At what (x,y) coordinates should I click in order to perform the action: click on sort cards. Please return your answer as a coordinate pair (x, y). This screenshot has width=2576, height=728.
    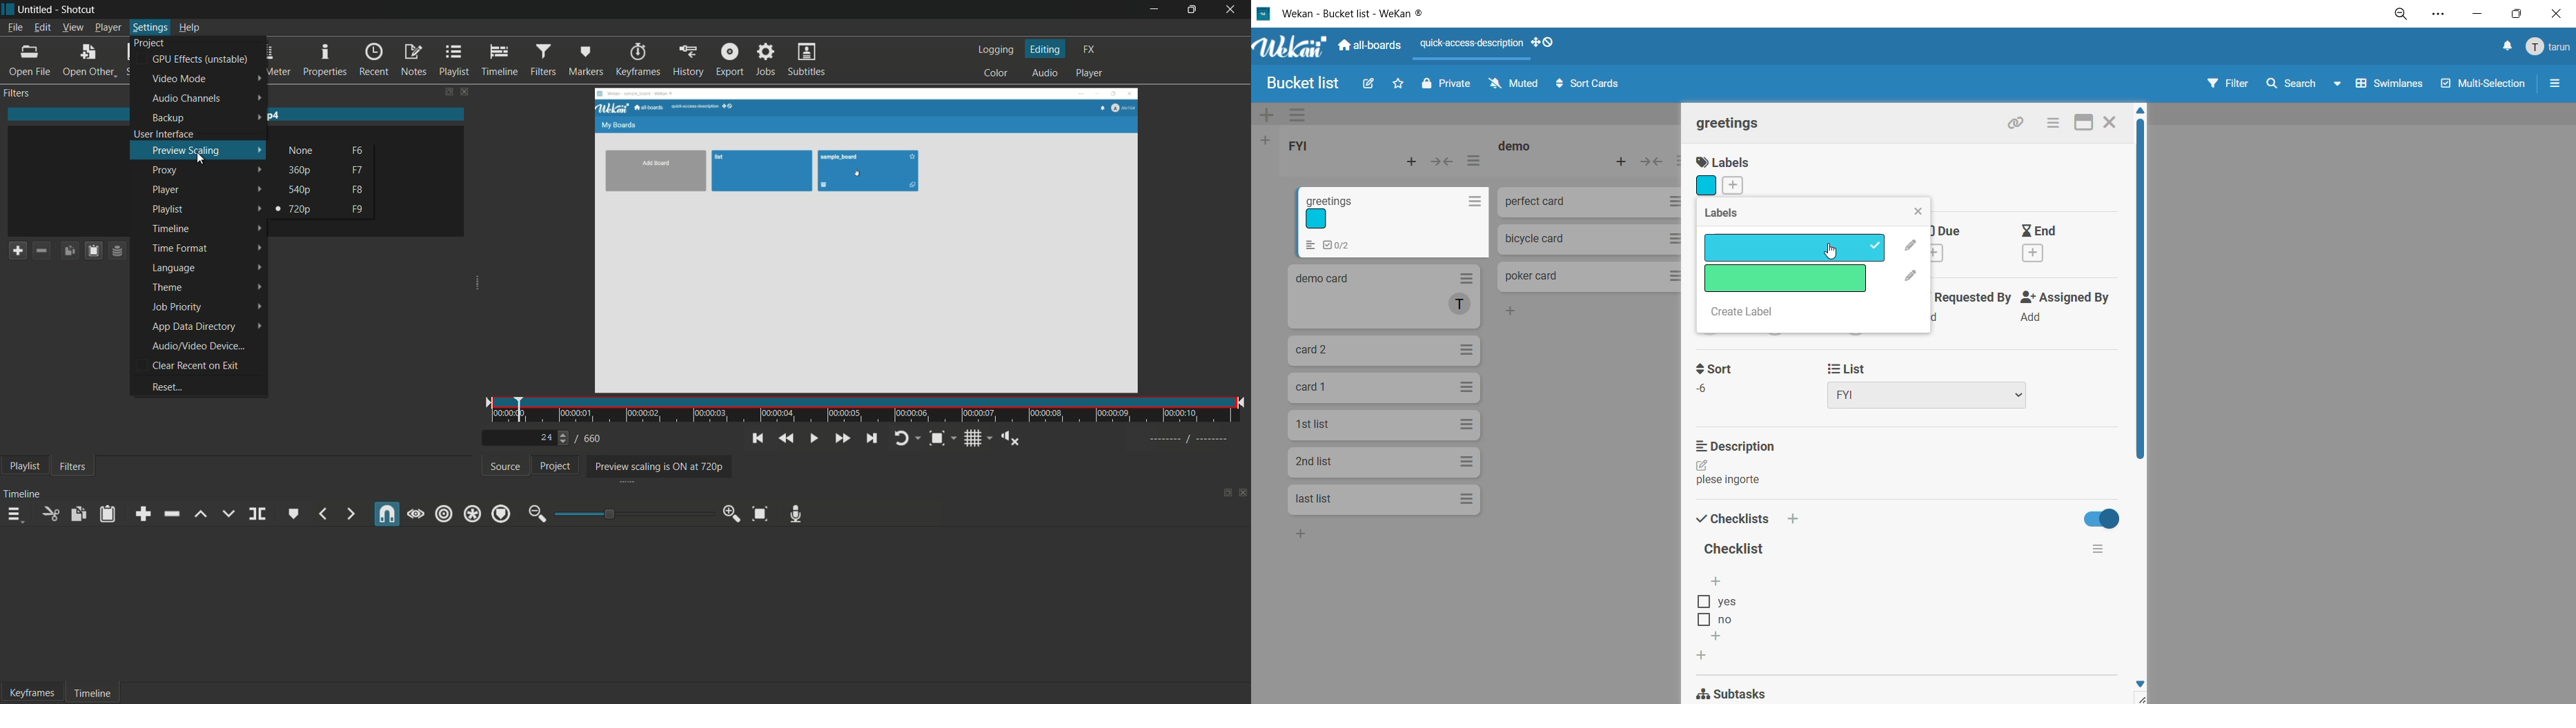
    Looking at the image, I should click on (1593, 85).